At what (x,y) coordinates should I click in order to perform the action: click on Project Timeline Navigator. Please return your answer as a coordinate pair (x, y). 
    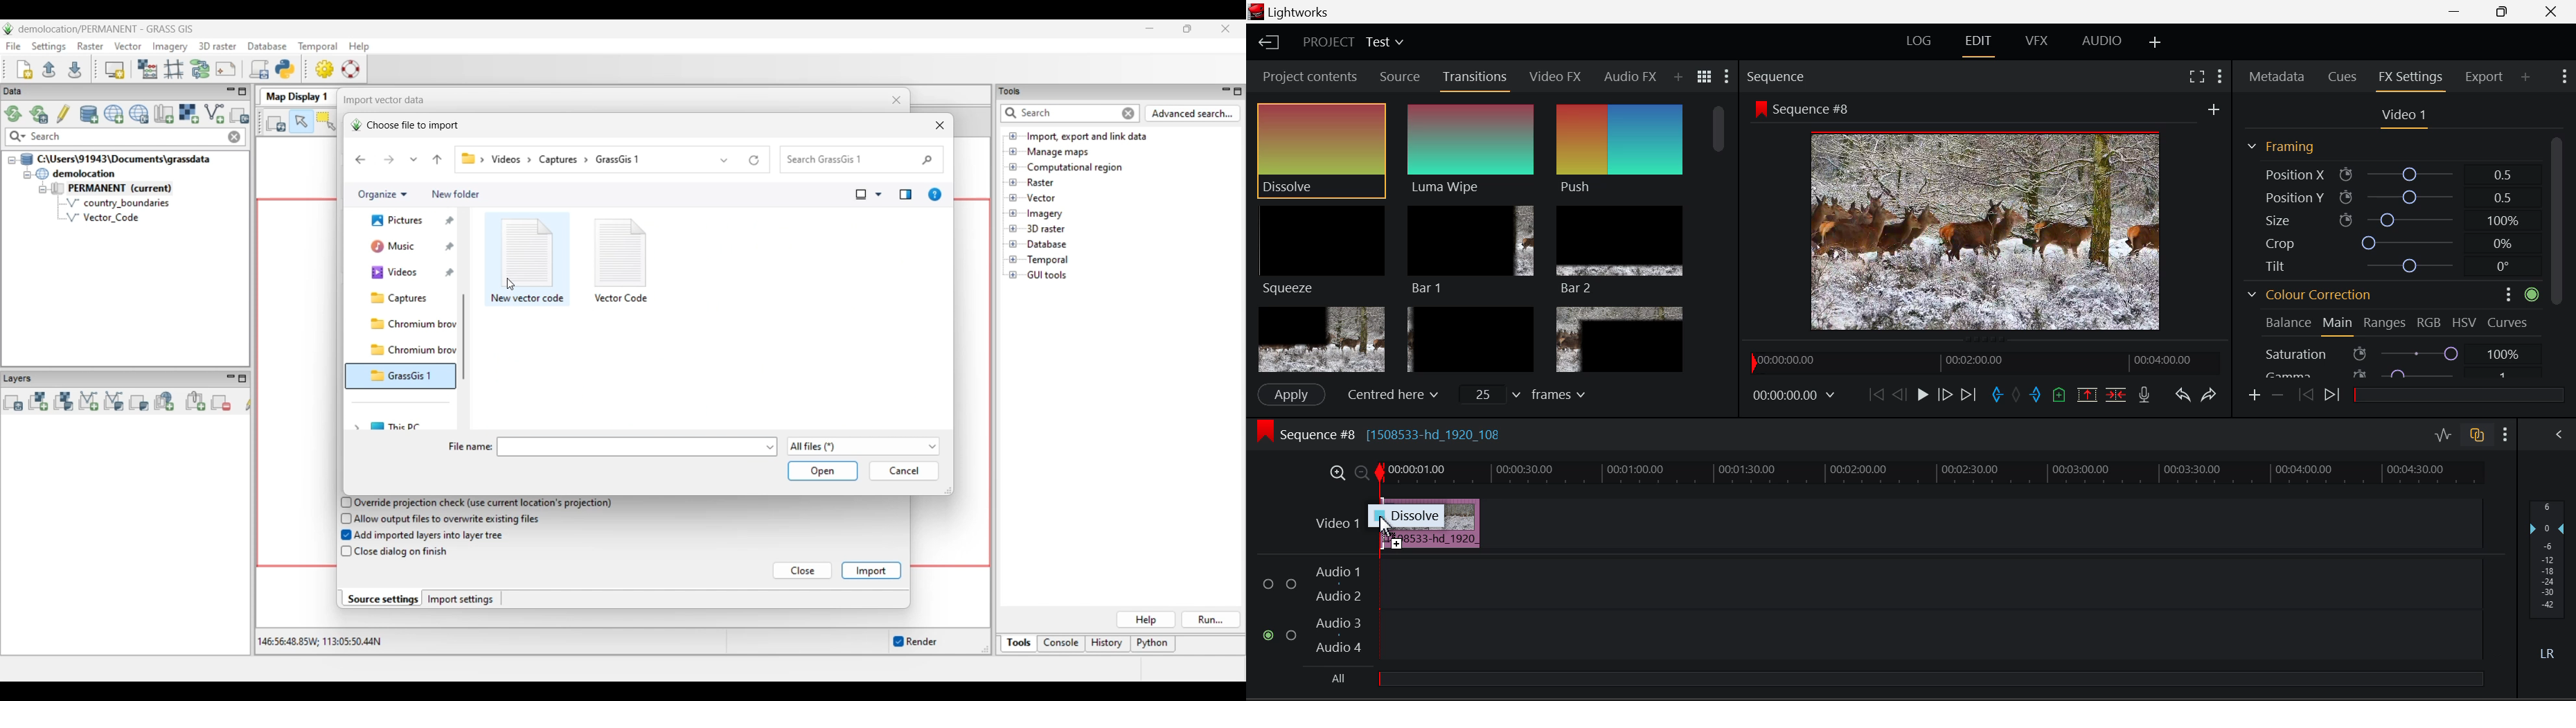
    Looking at the image, I should click on (1986, 361).